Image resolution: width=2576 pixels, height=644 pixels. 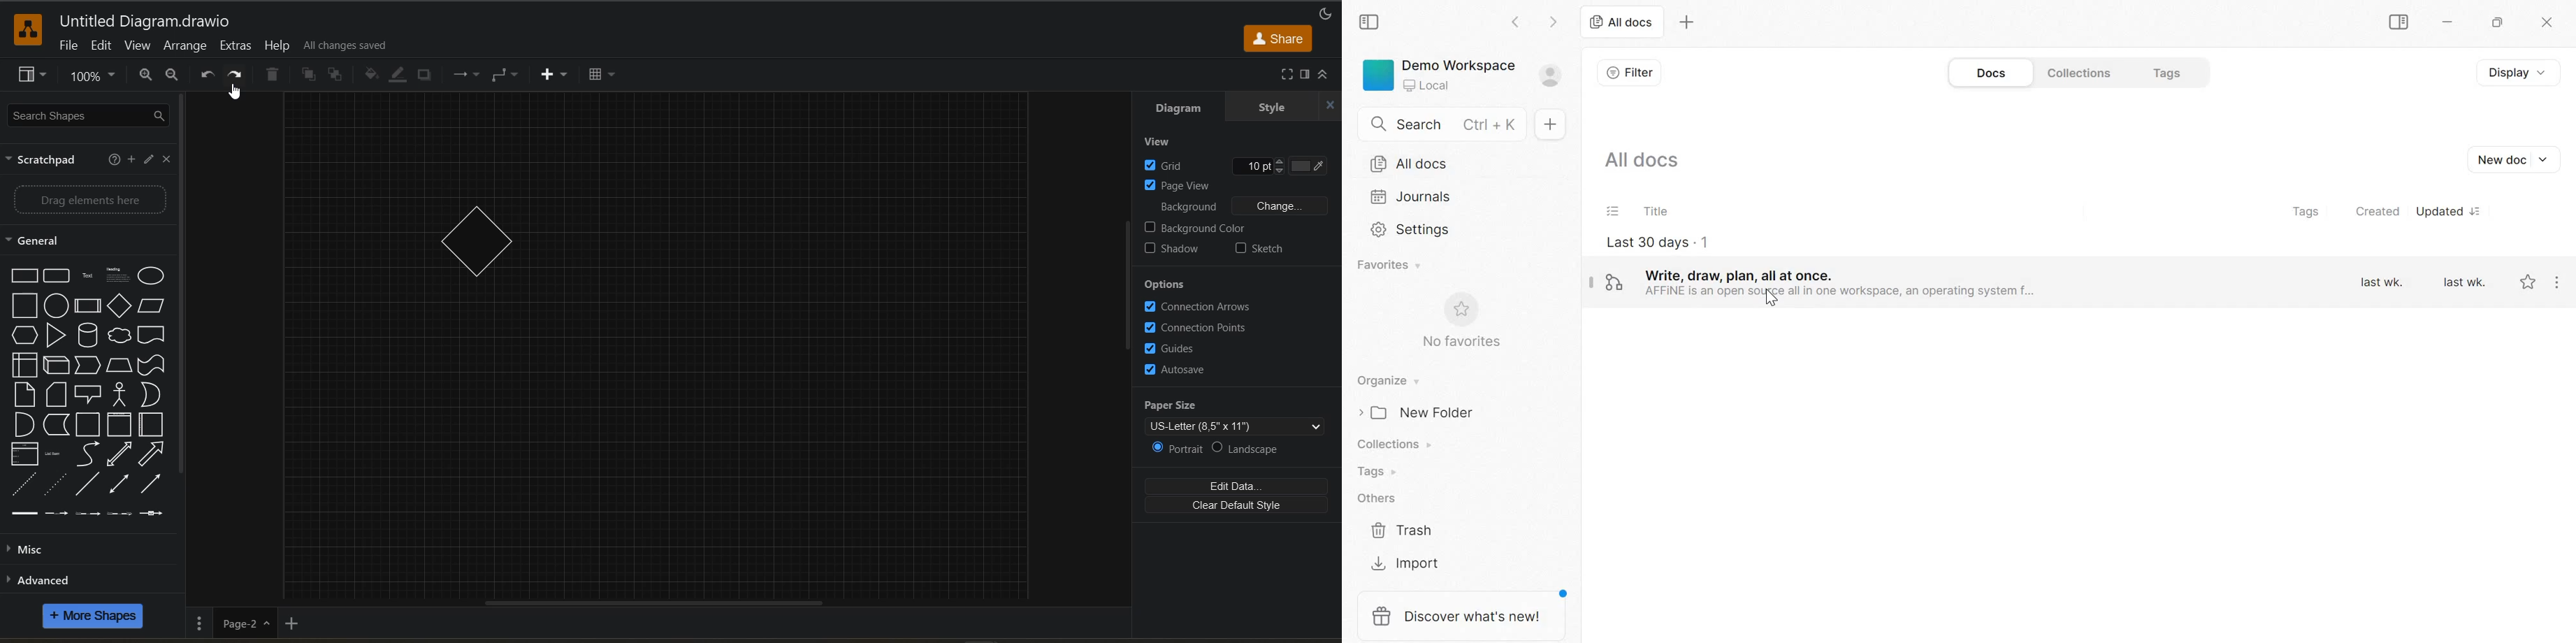 What do you see at coordinates (1249, 452) in the screenshot?
I see `landscape` at bounding box center [1249, 452].